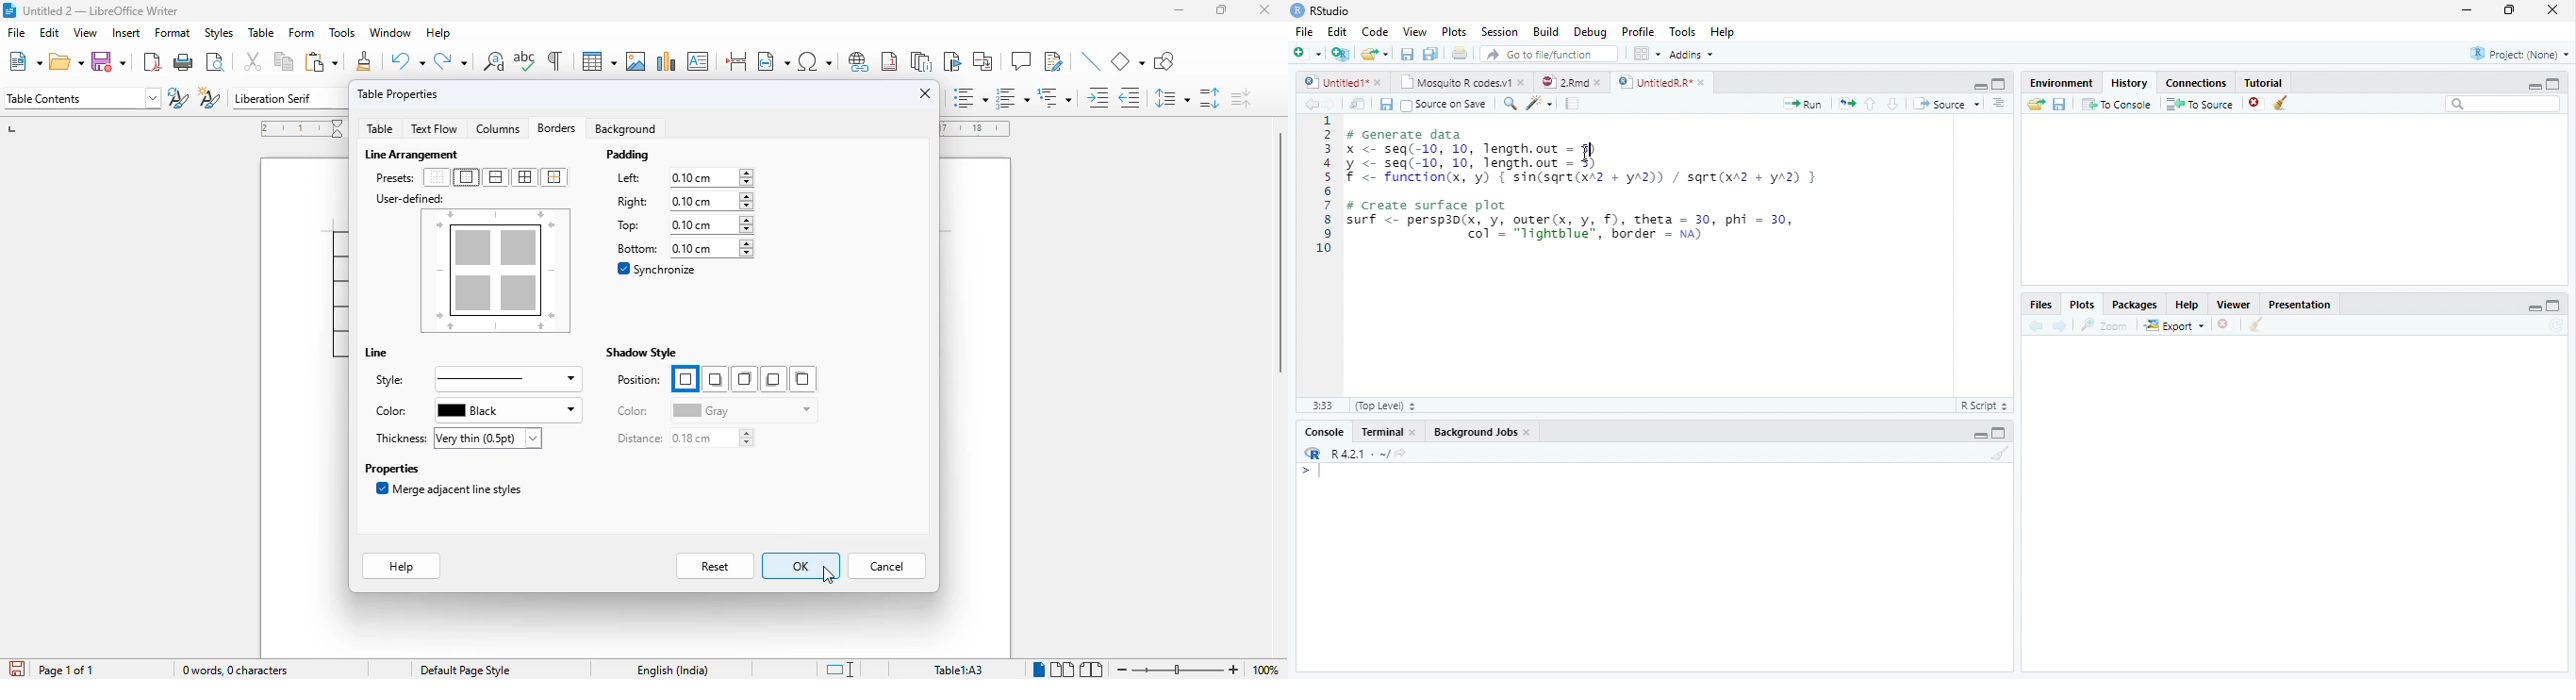 This screenshot has width=2576, height=700. I want to click on R Script, so click(1987, 406).